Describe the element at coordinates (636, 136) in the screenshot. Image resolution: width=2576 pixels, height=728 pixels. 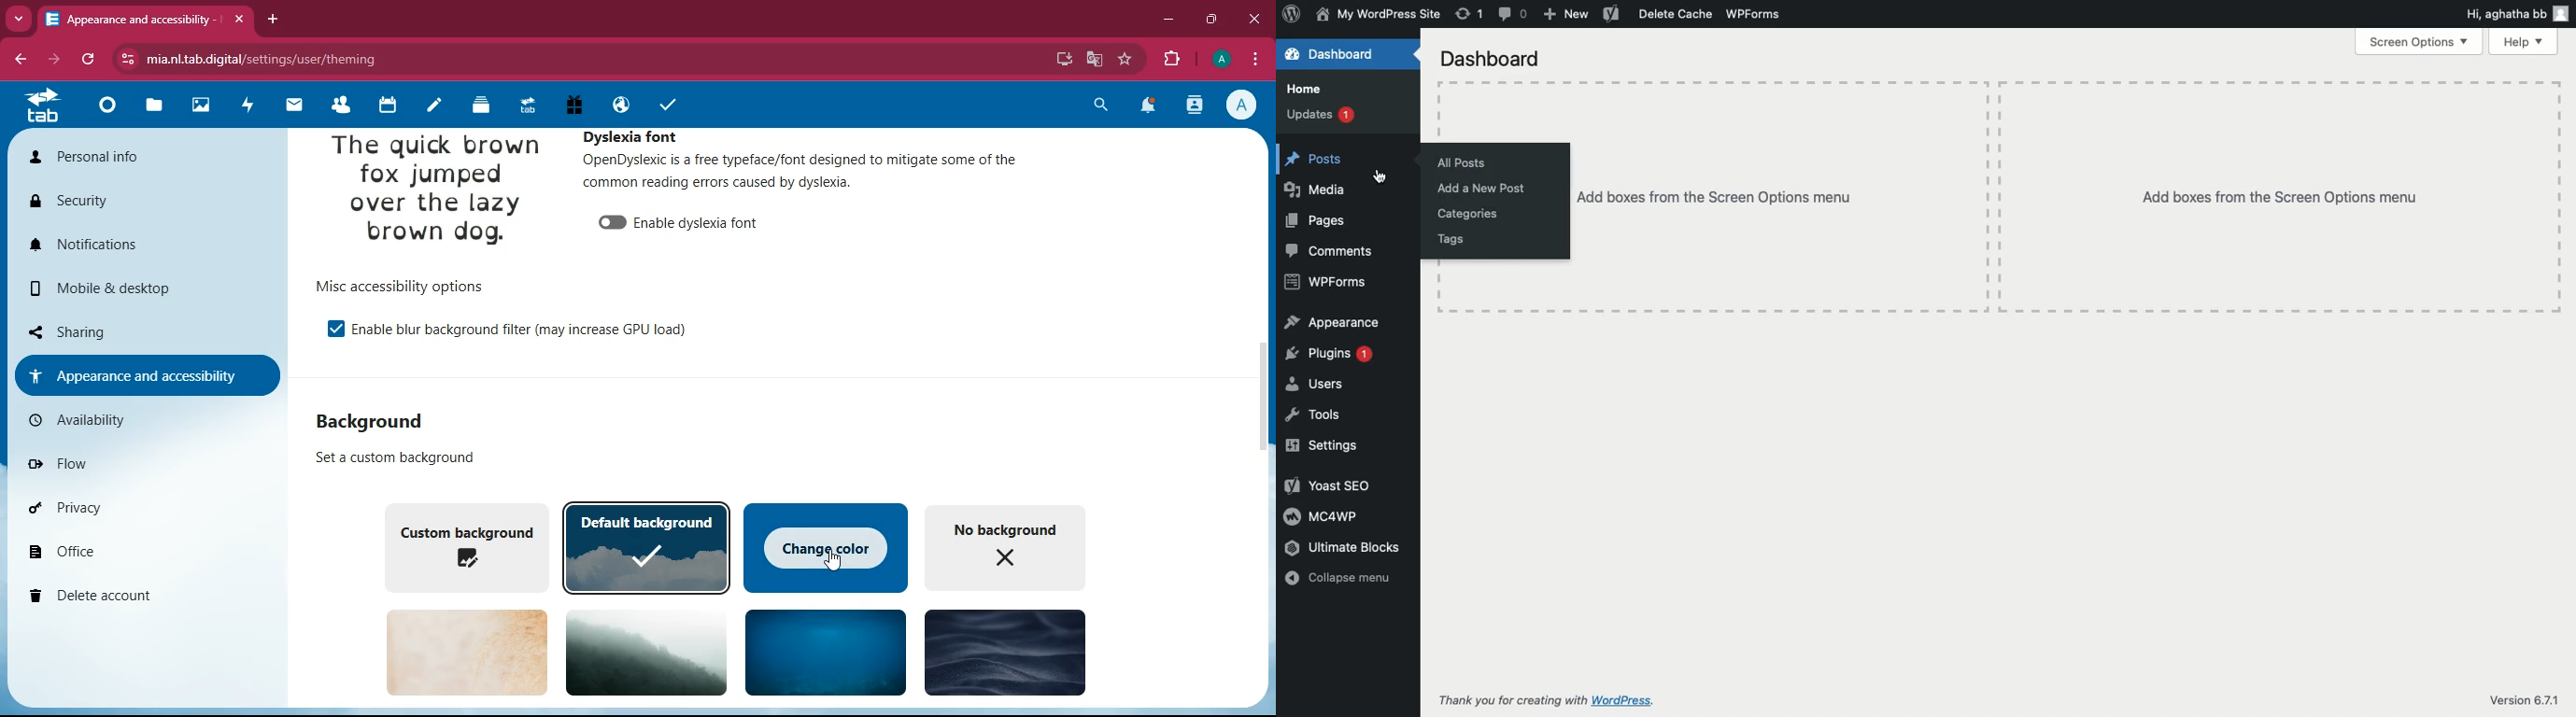
I see `dyslexia font` at that location.